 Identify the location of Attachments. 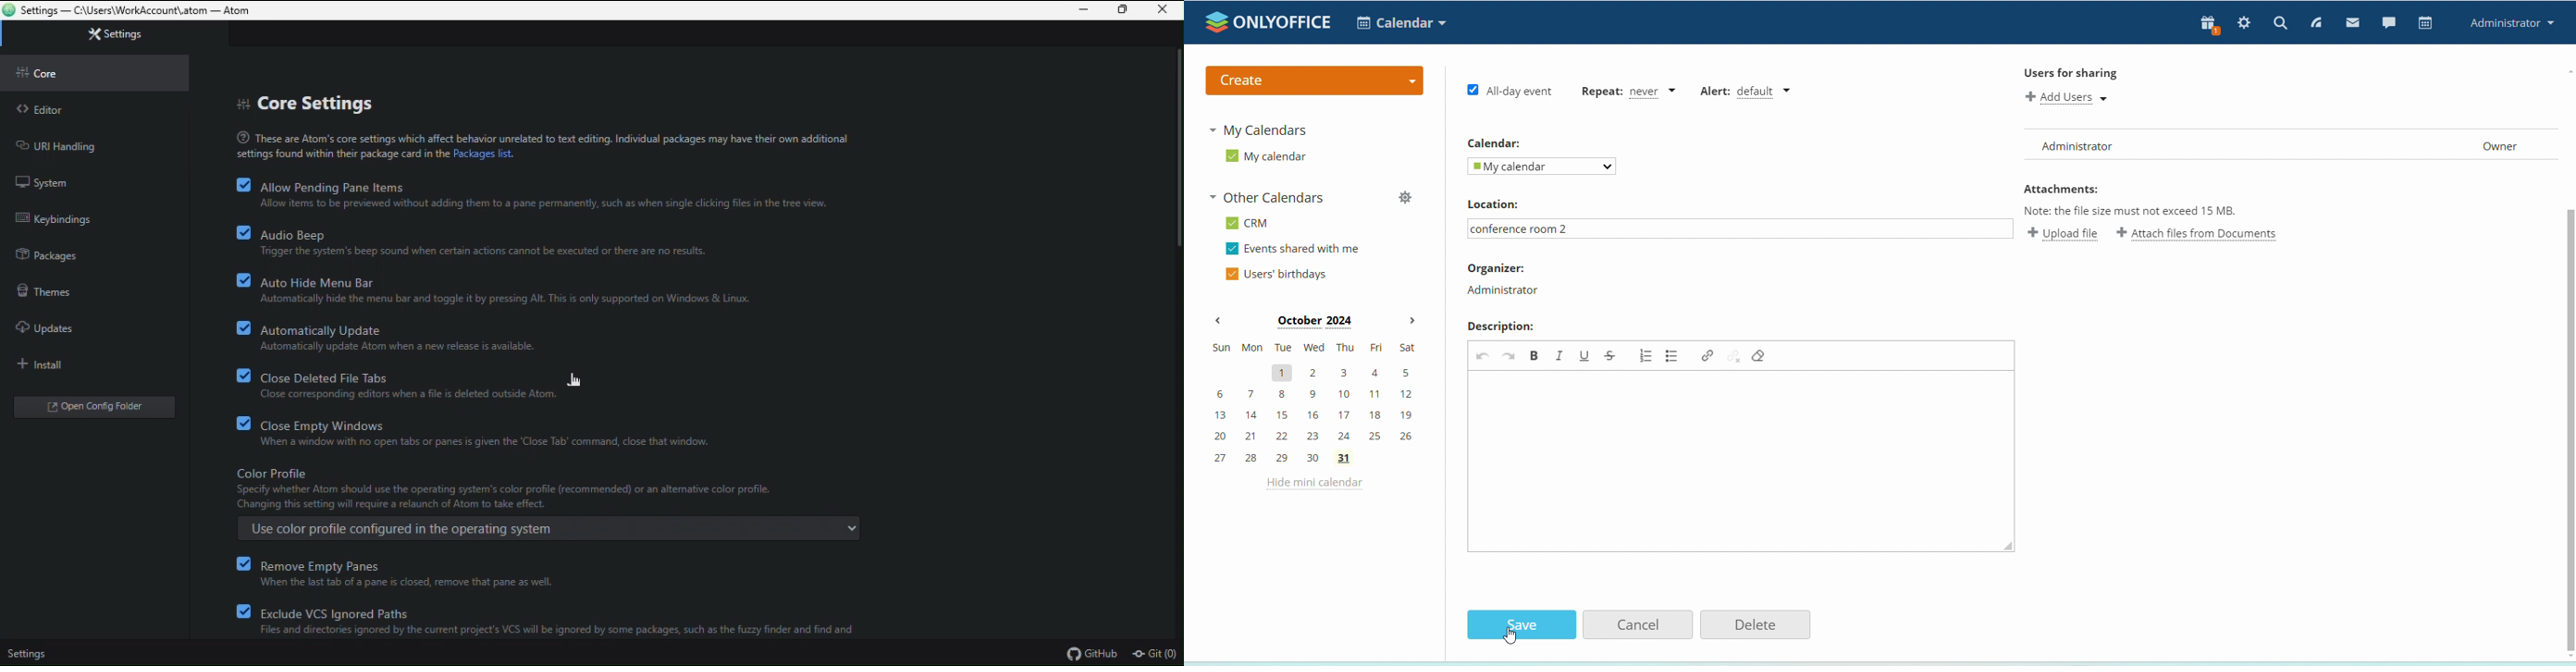
(2060, 190).